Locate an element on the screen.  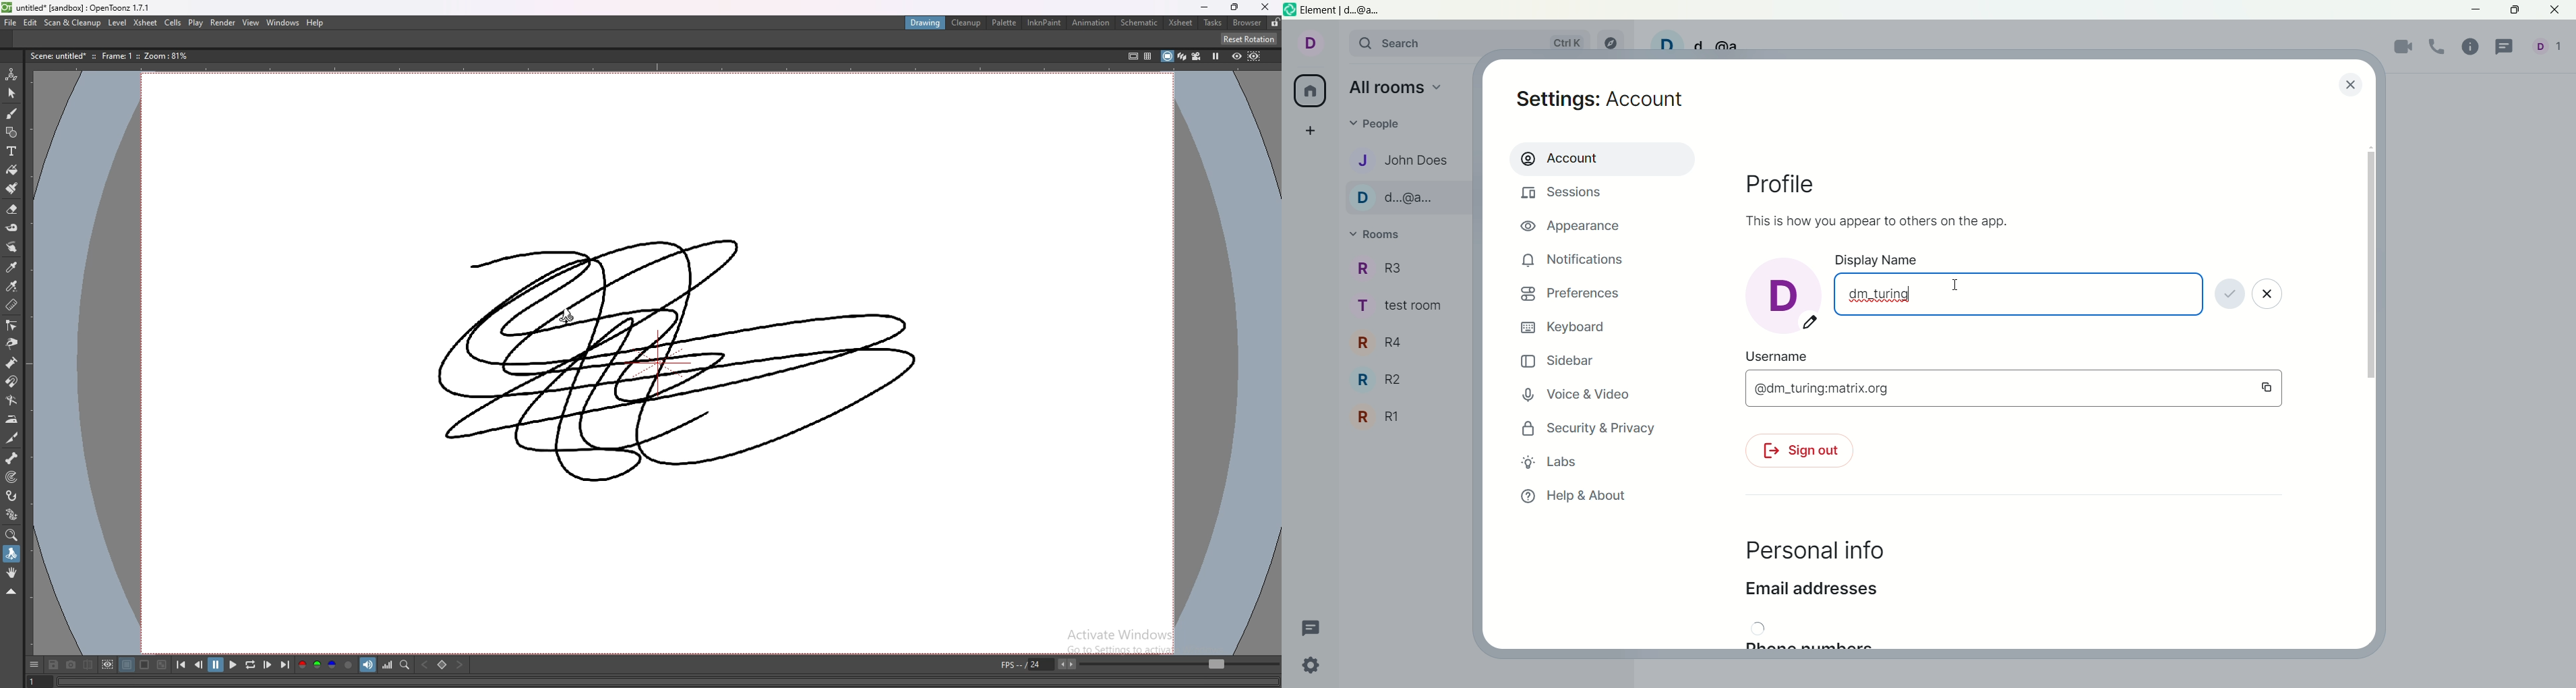
R4 is located at coordinates (1385, 343).